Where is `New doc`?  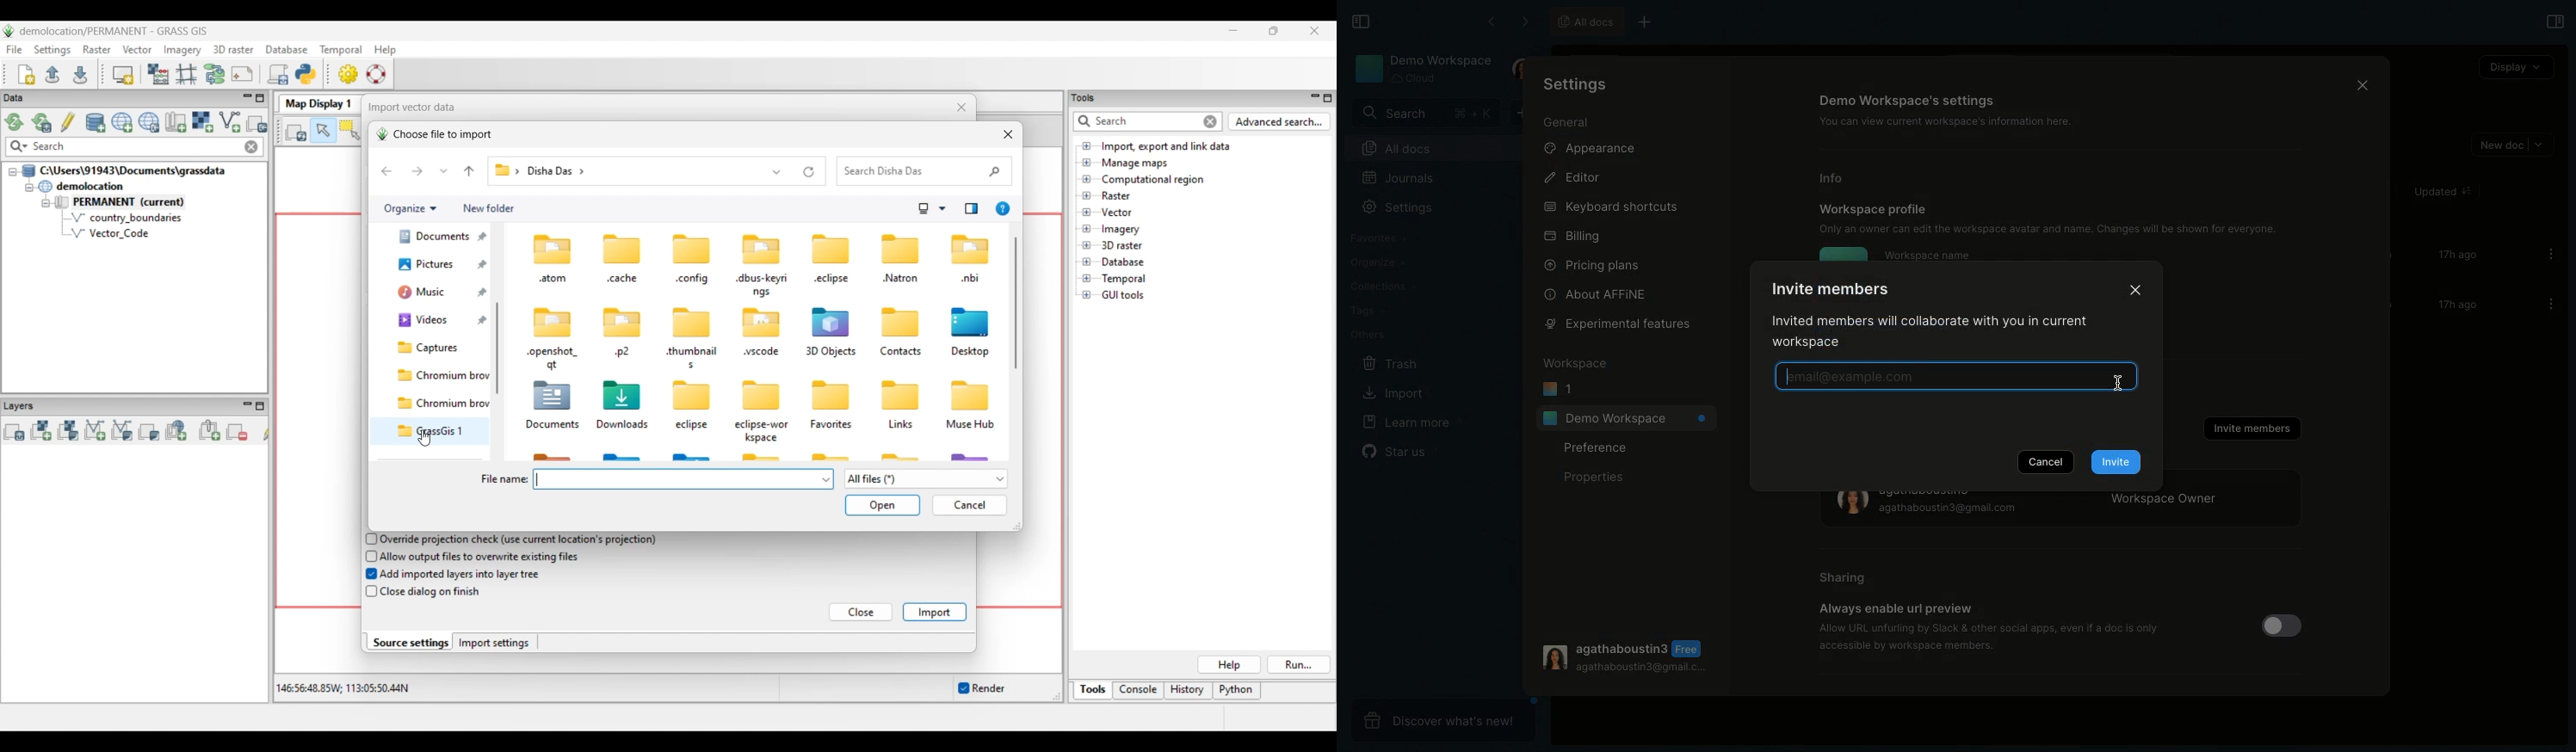 New doc is located at coordinates (1526, 114).